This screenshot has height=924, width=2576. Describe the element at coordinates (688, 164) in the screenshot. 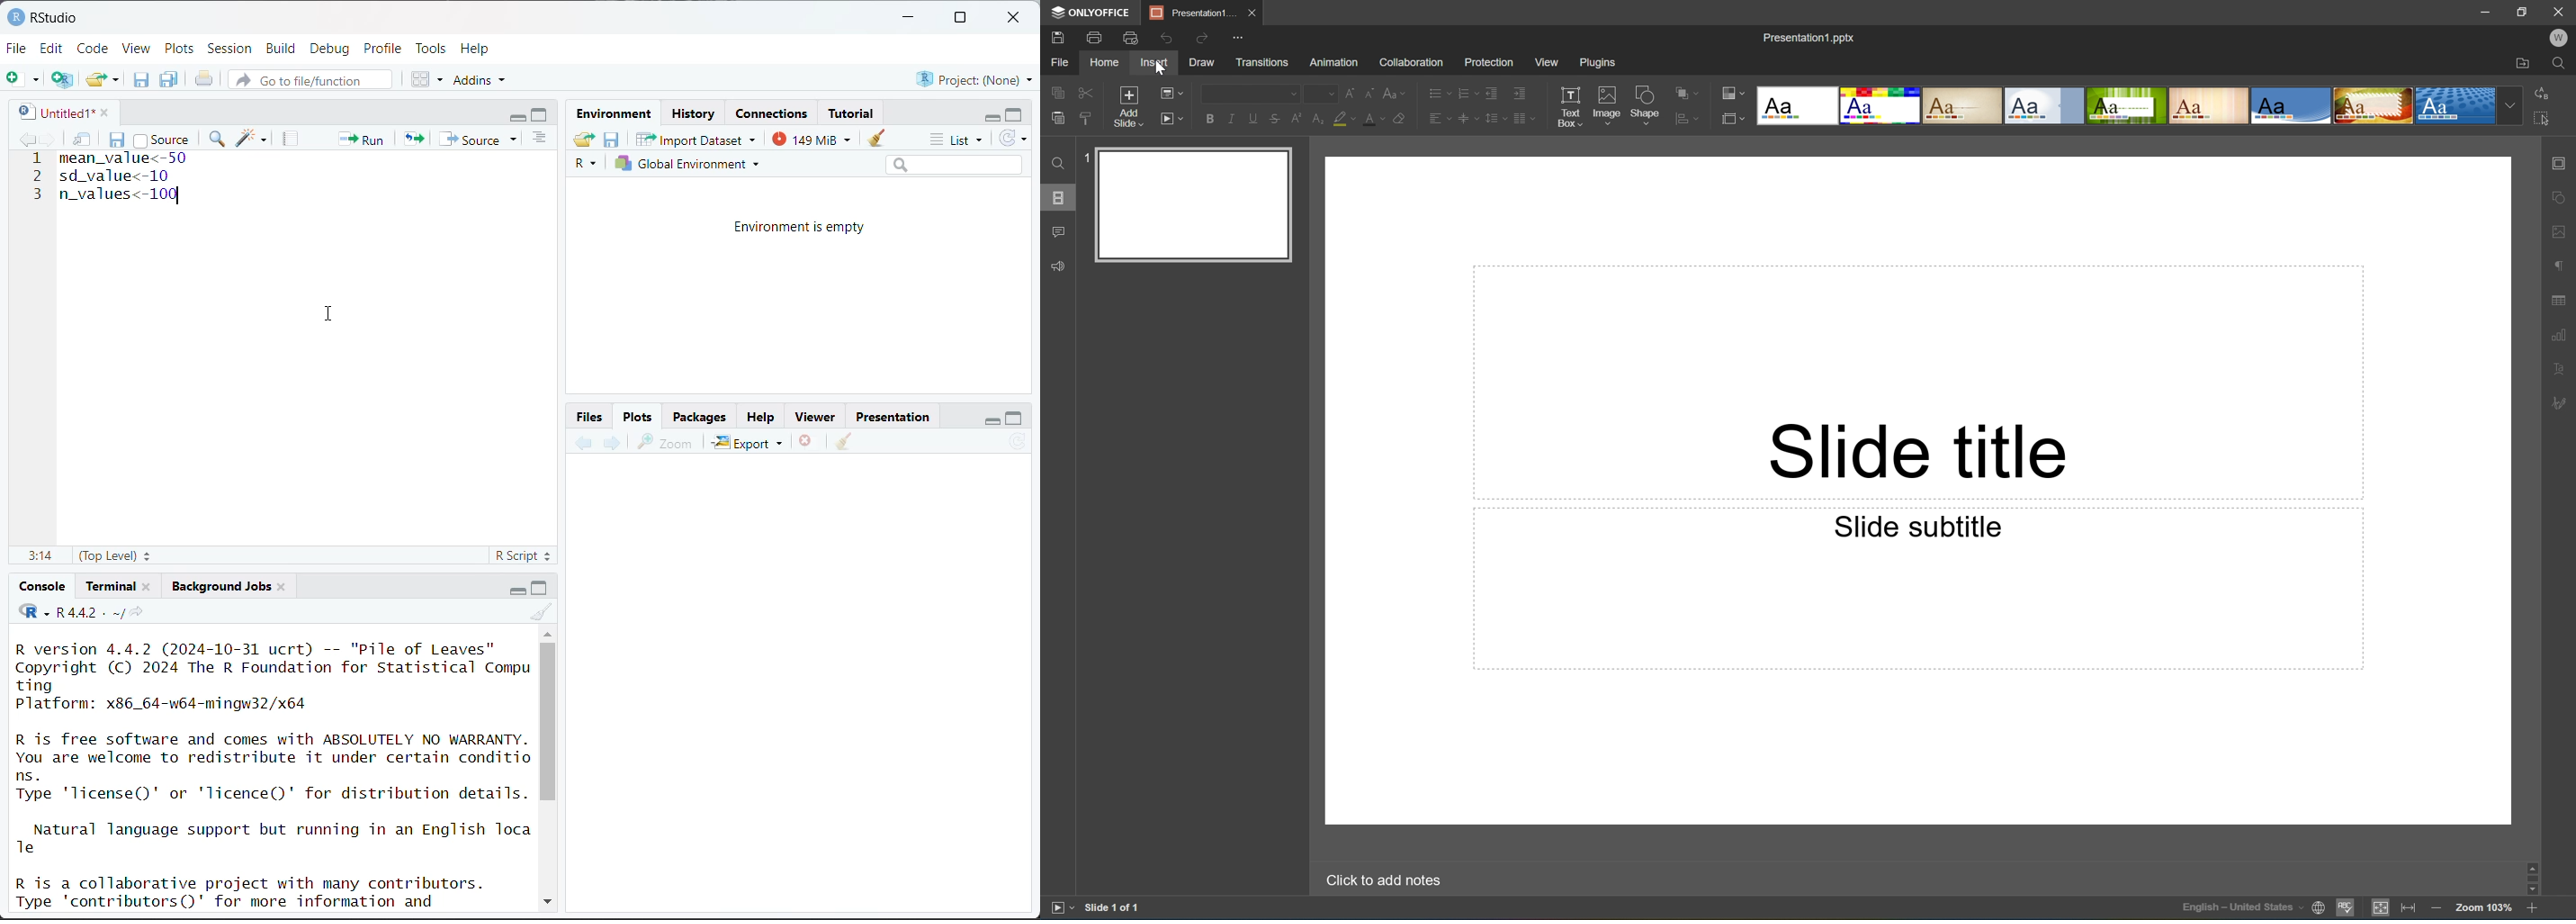

I see `Global environment` at that location.